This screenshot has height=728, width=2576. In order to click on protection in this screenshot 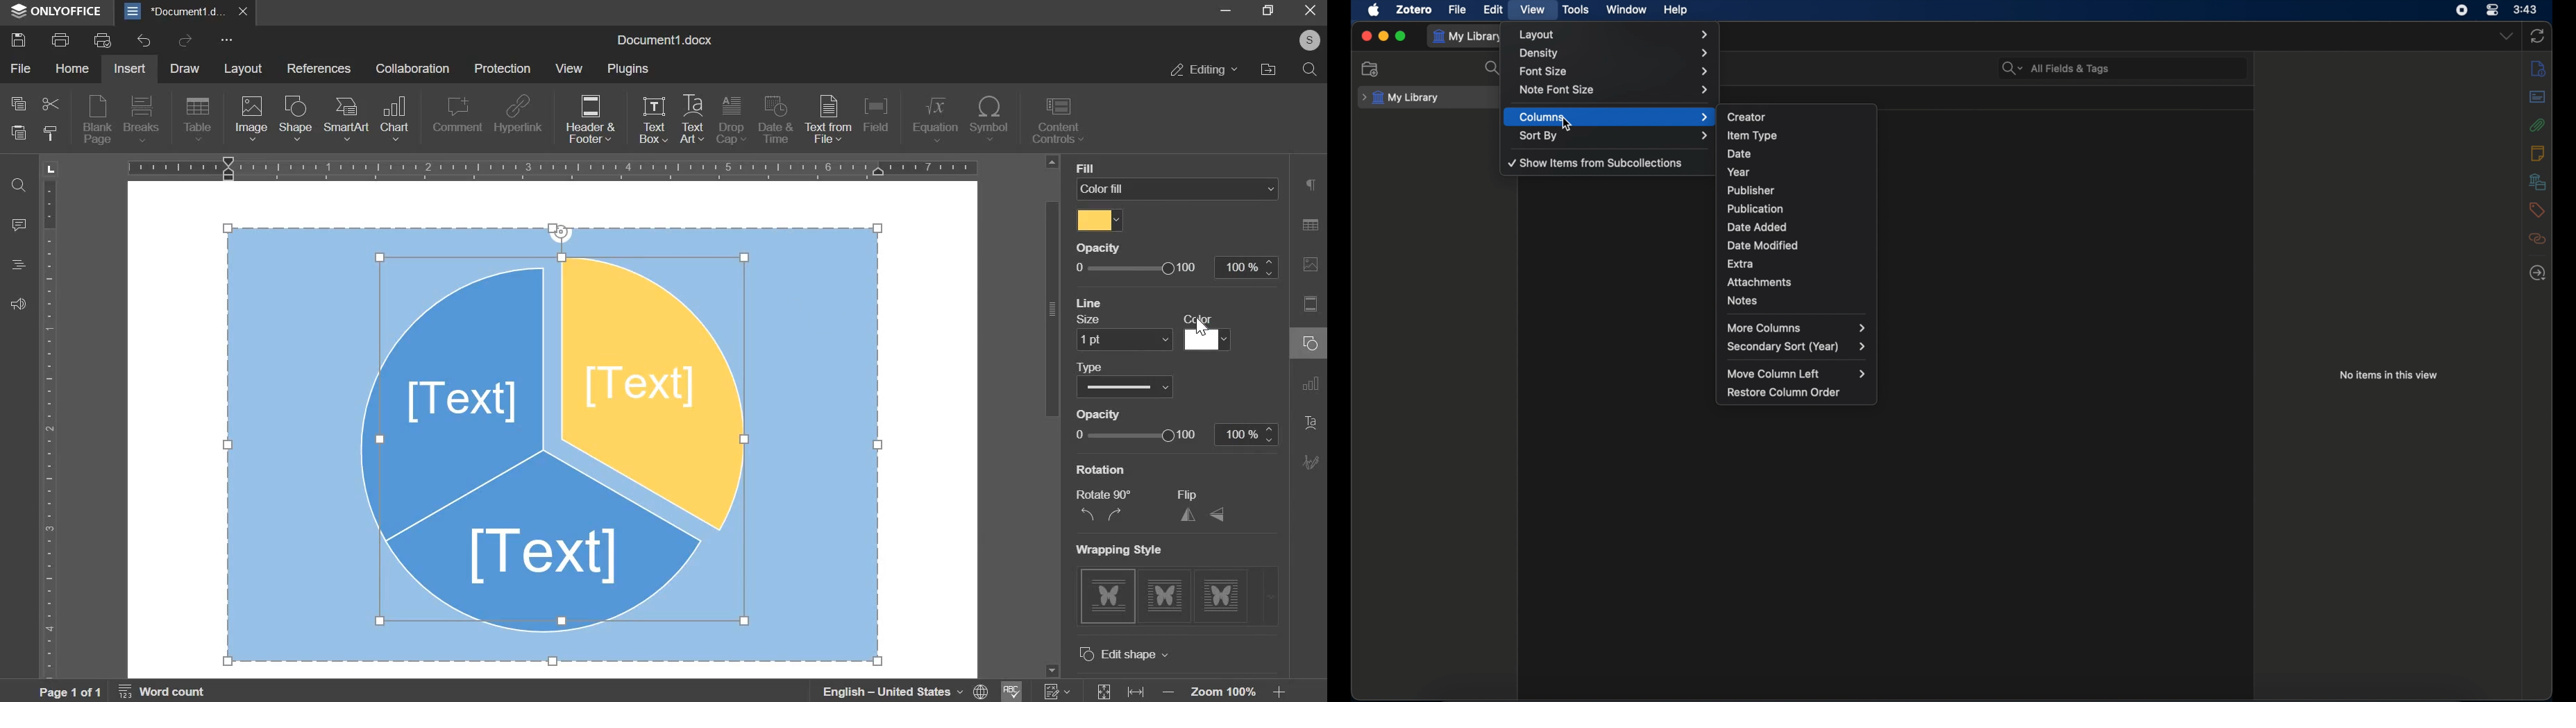, I will do `click(501, 68)`.